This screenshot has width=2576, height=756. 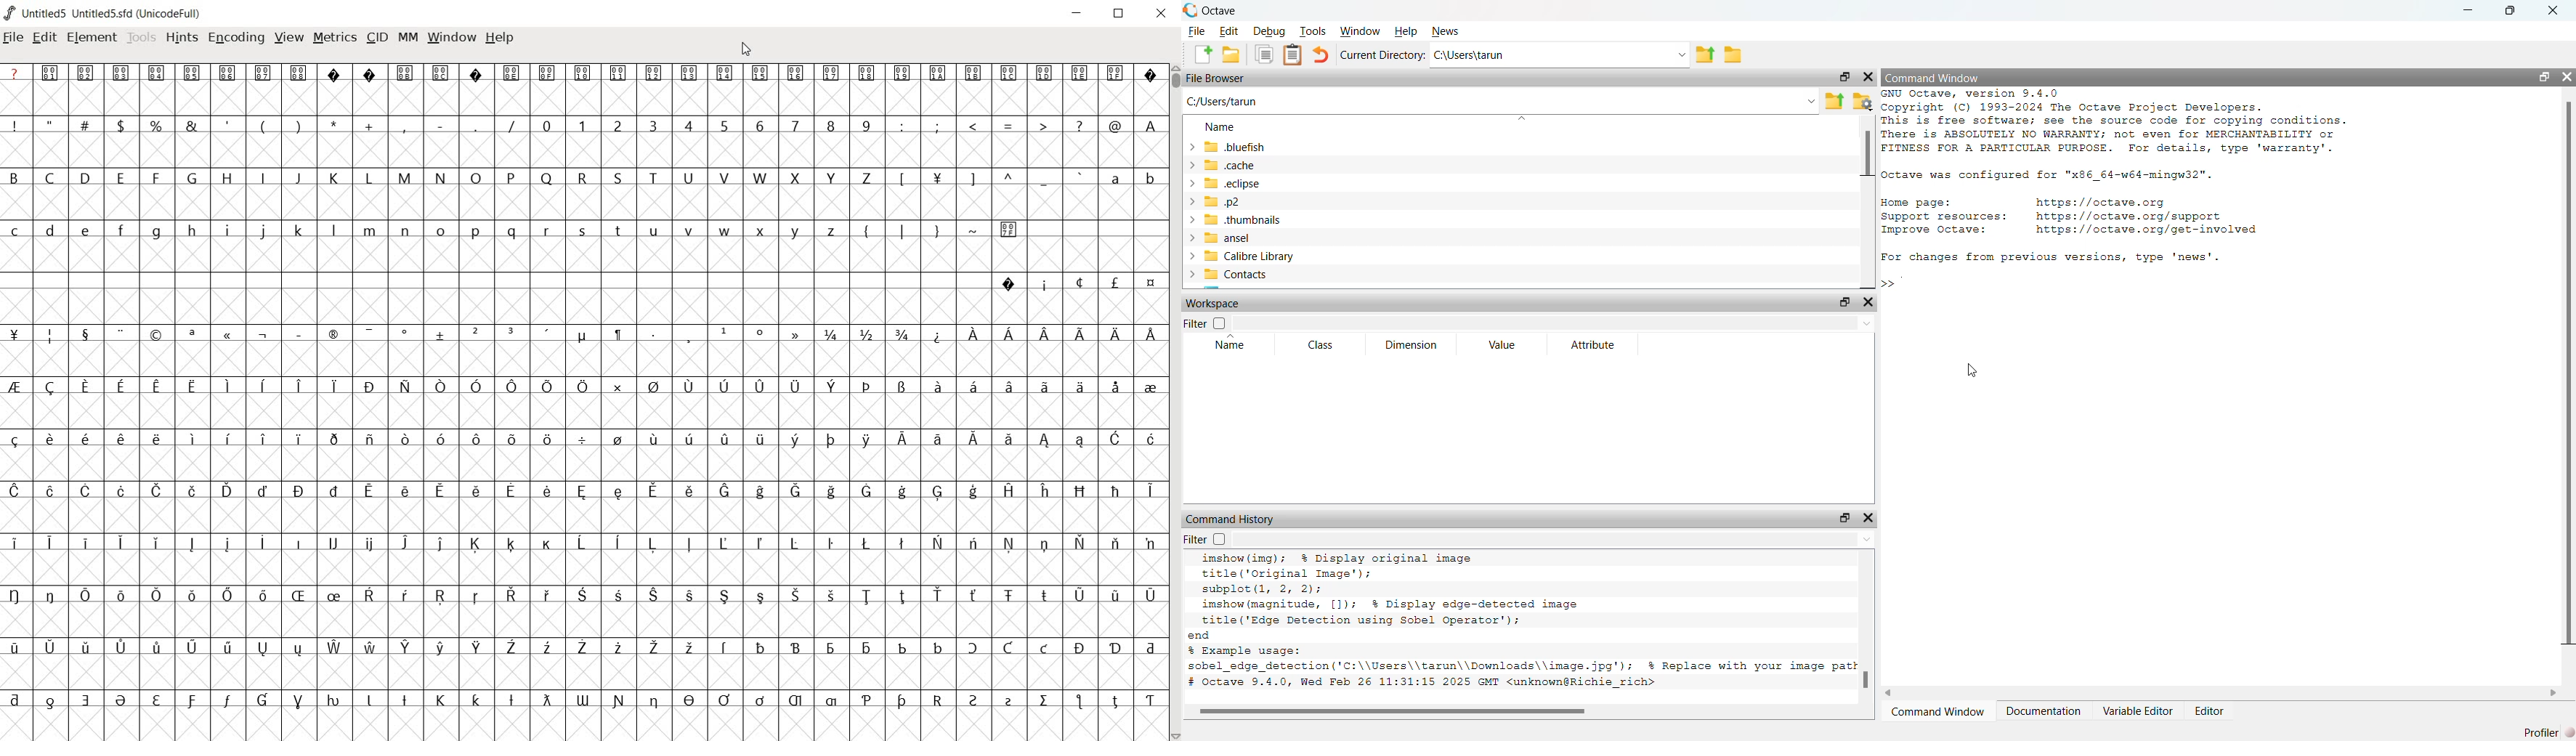 What do you see at coordinates (618, 543) in the screenshot?
I see `Symbol` at bounding box center [618, 543].